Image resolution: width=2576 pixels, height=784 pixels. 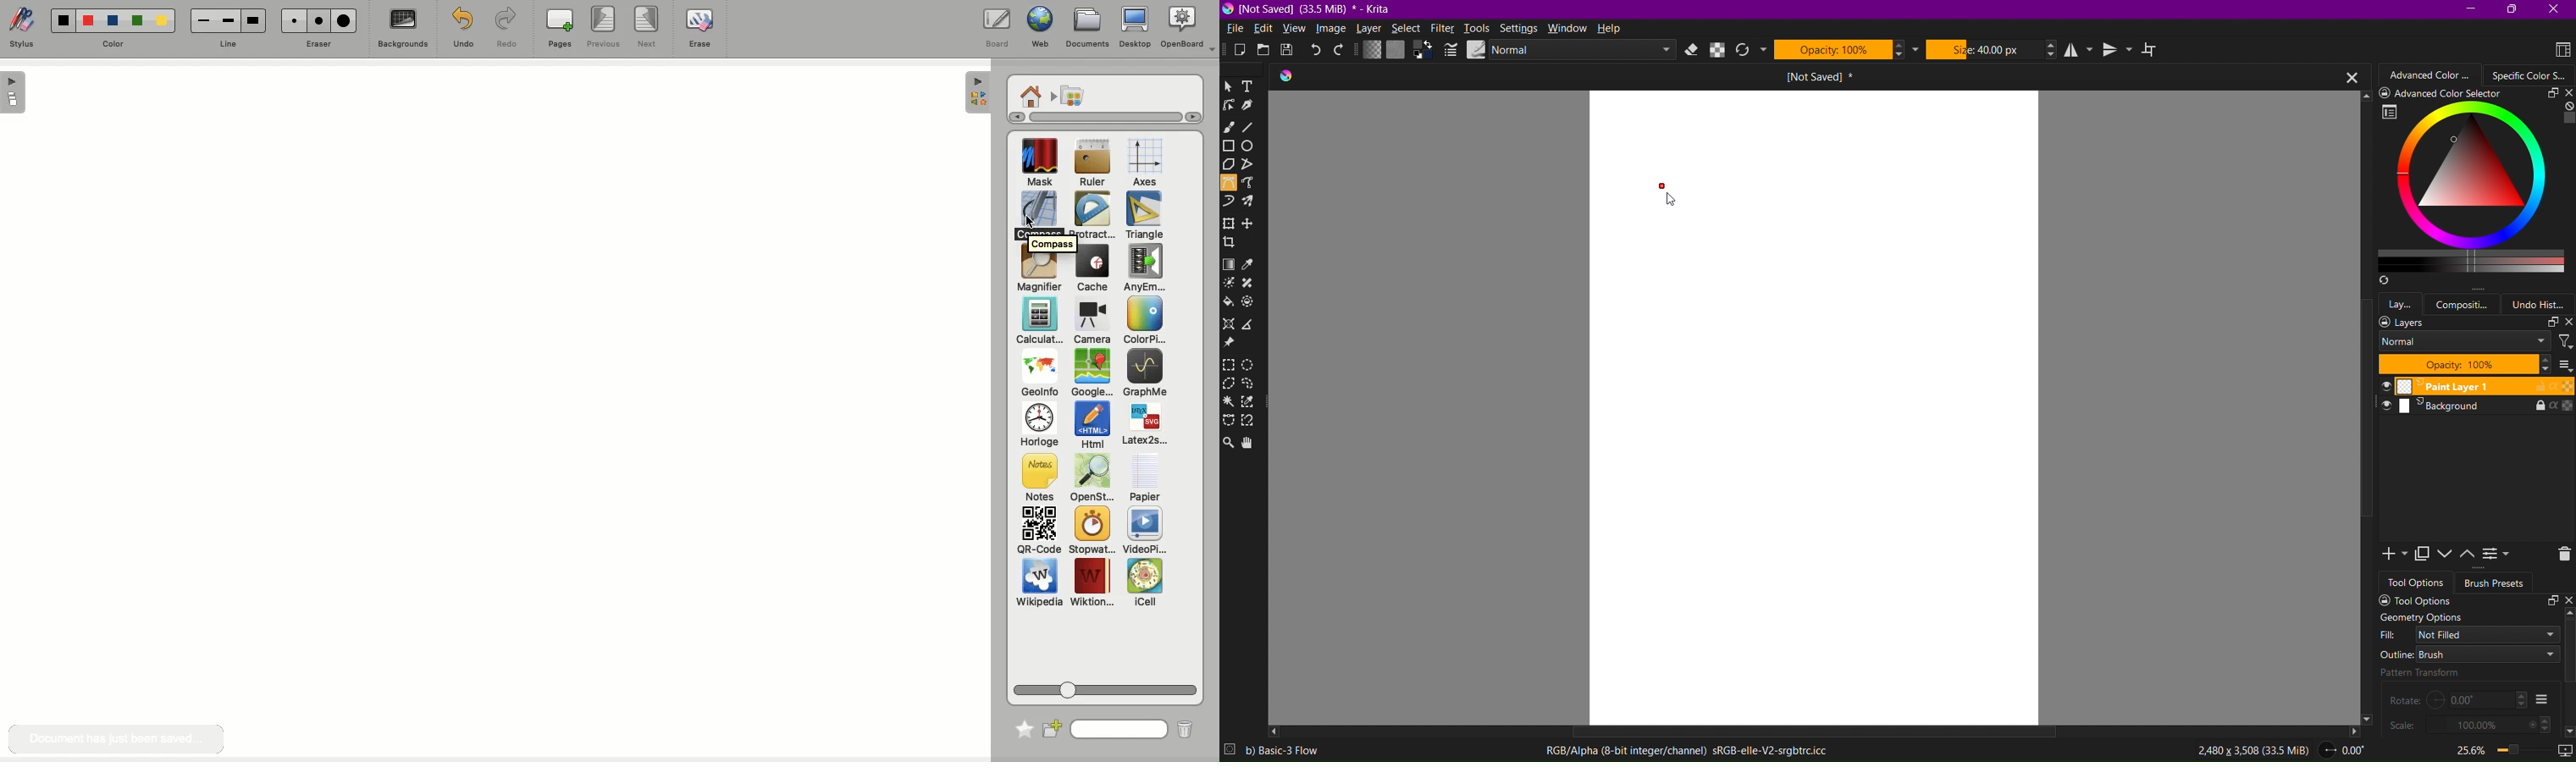 What do you see at coordinates (1252, 324) in the screenshot?
I see `Measure the distance between two points` at bounding box center [1252, 324].